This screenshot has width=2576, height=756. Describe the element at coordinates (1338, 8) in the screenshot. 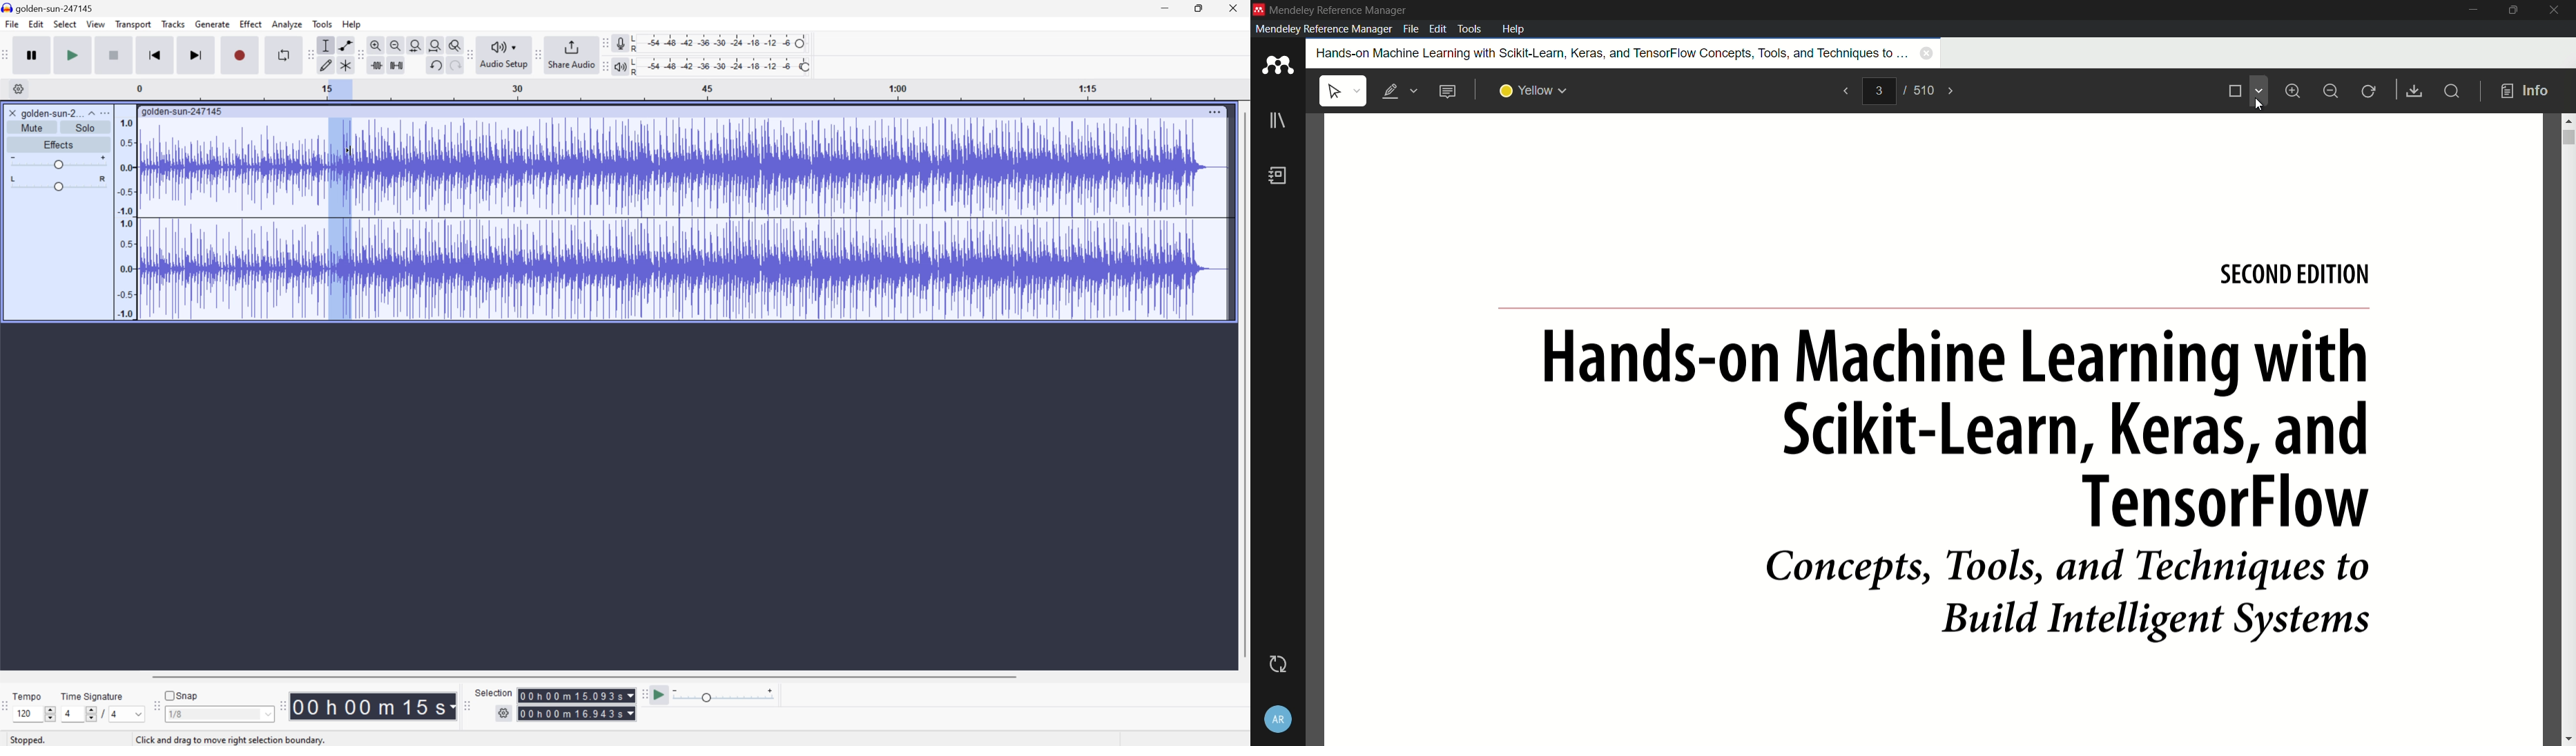

I see `app name` at that location.